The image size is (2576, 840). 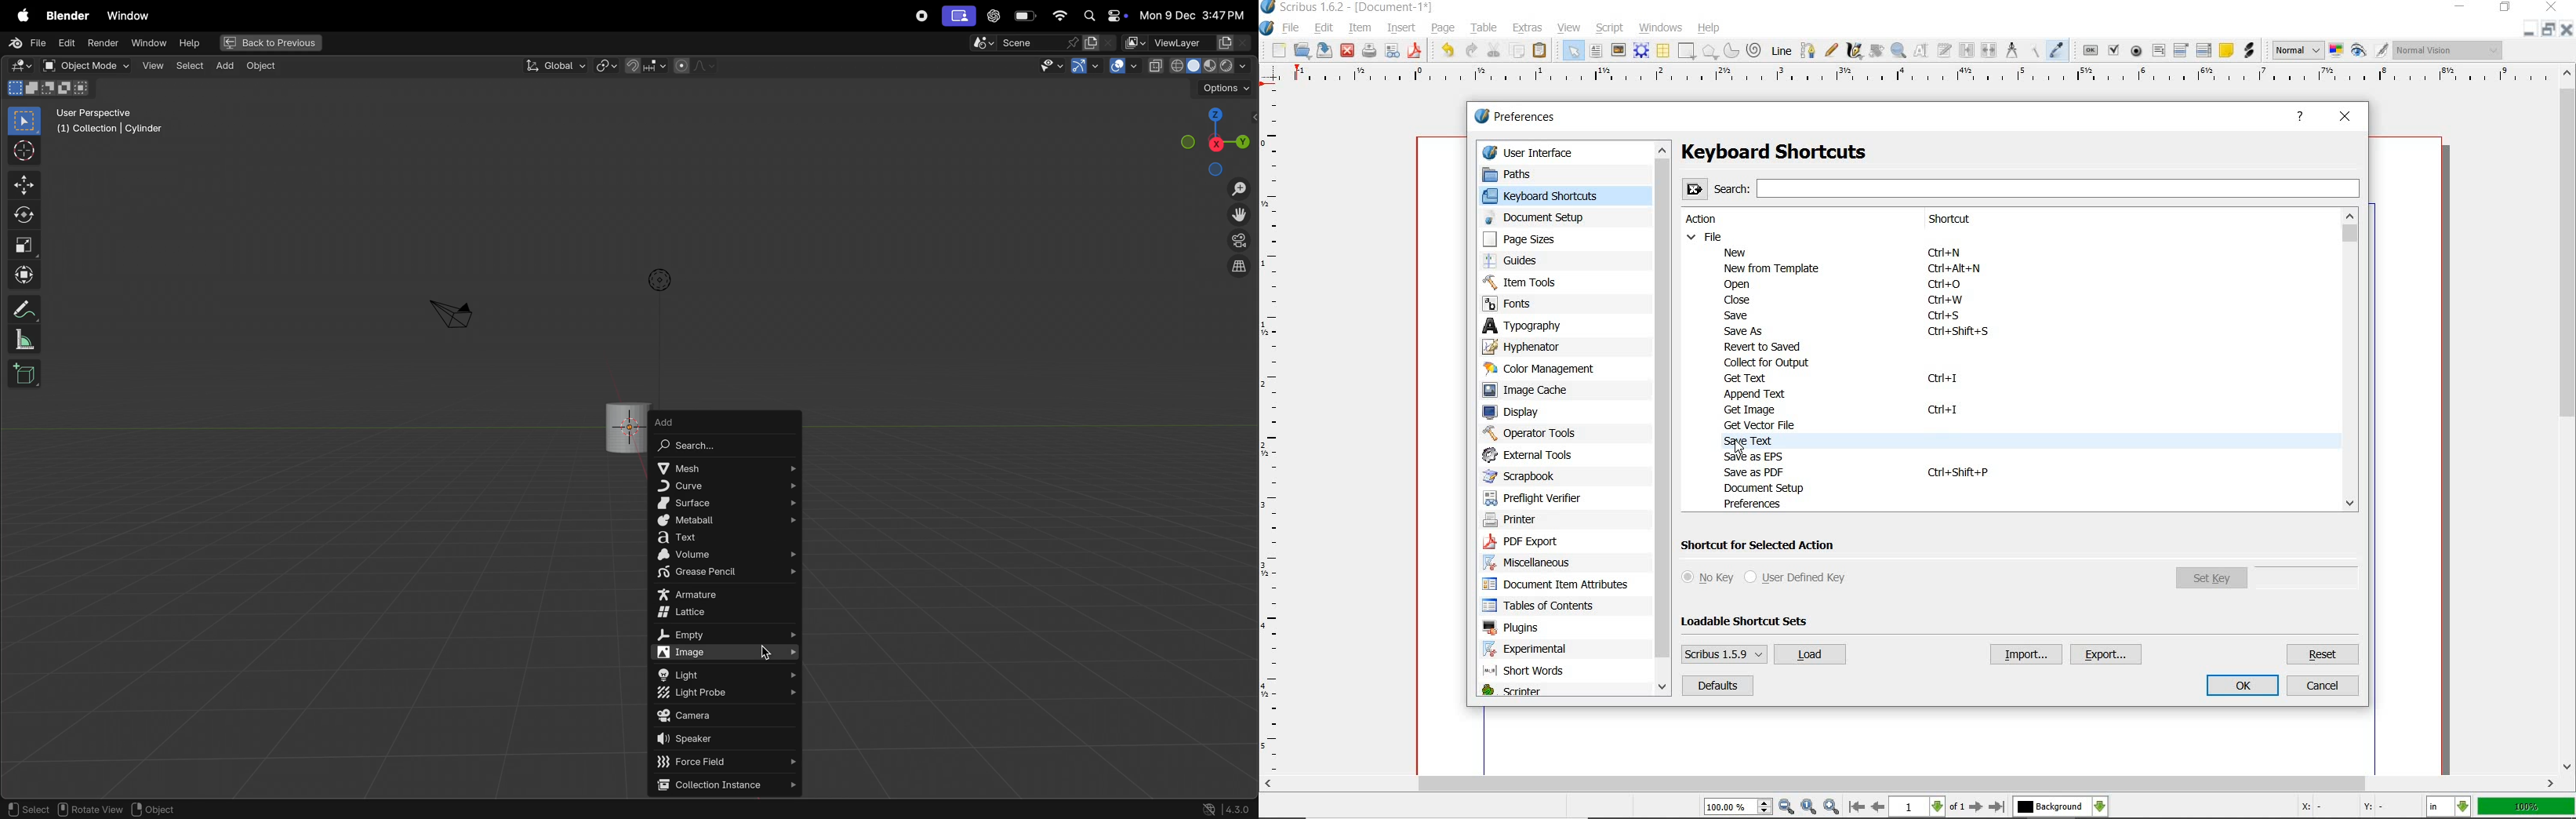 I want to click on import, so click(x=2024, y=654).